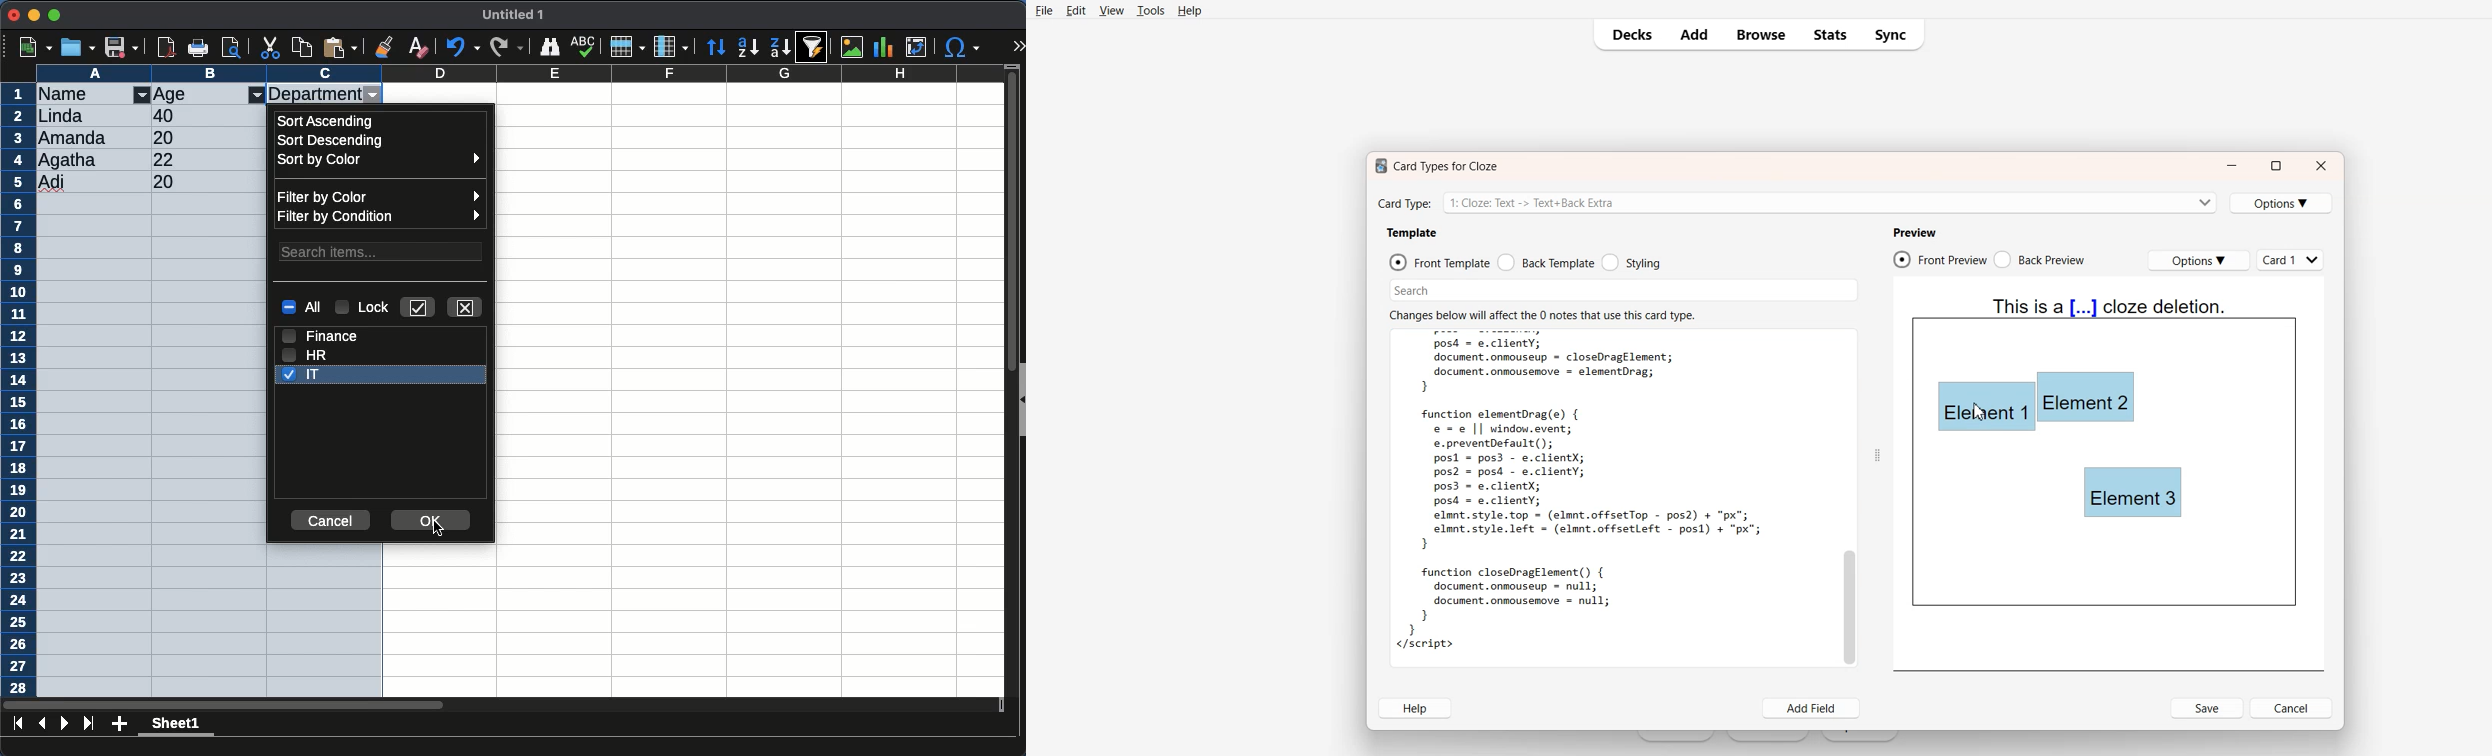 The width and height of the screenshot is (2492, 756). I want to click on Add, so click(1693, 34).